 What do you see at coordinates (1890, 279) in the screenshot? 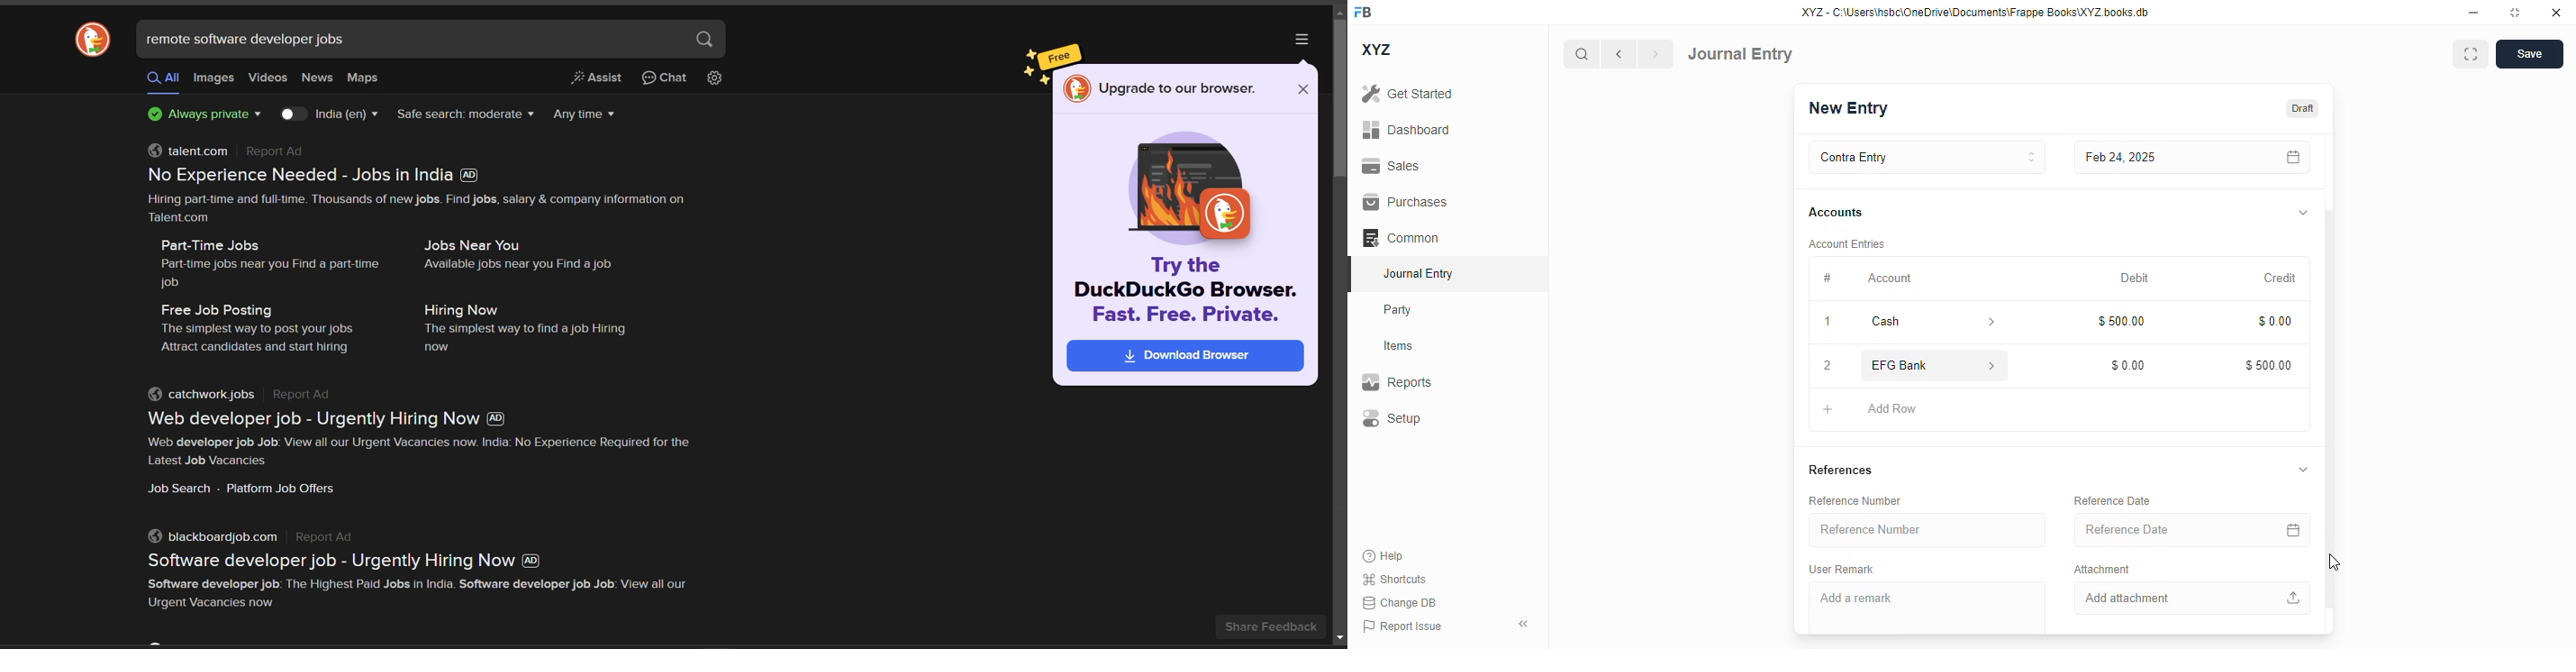
I see `account` at bounding box center [1890, 279].